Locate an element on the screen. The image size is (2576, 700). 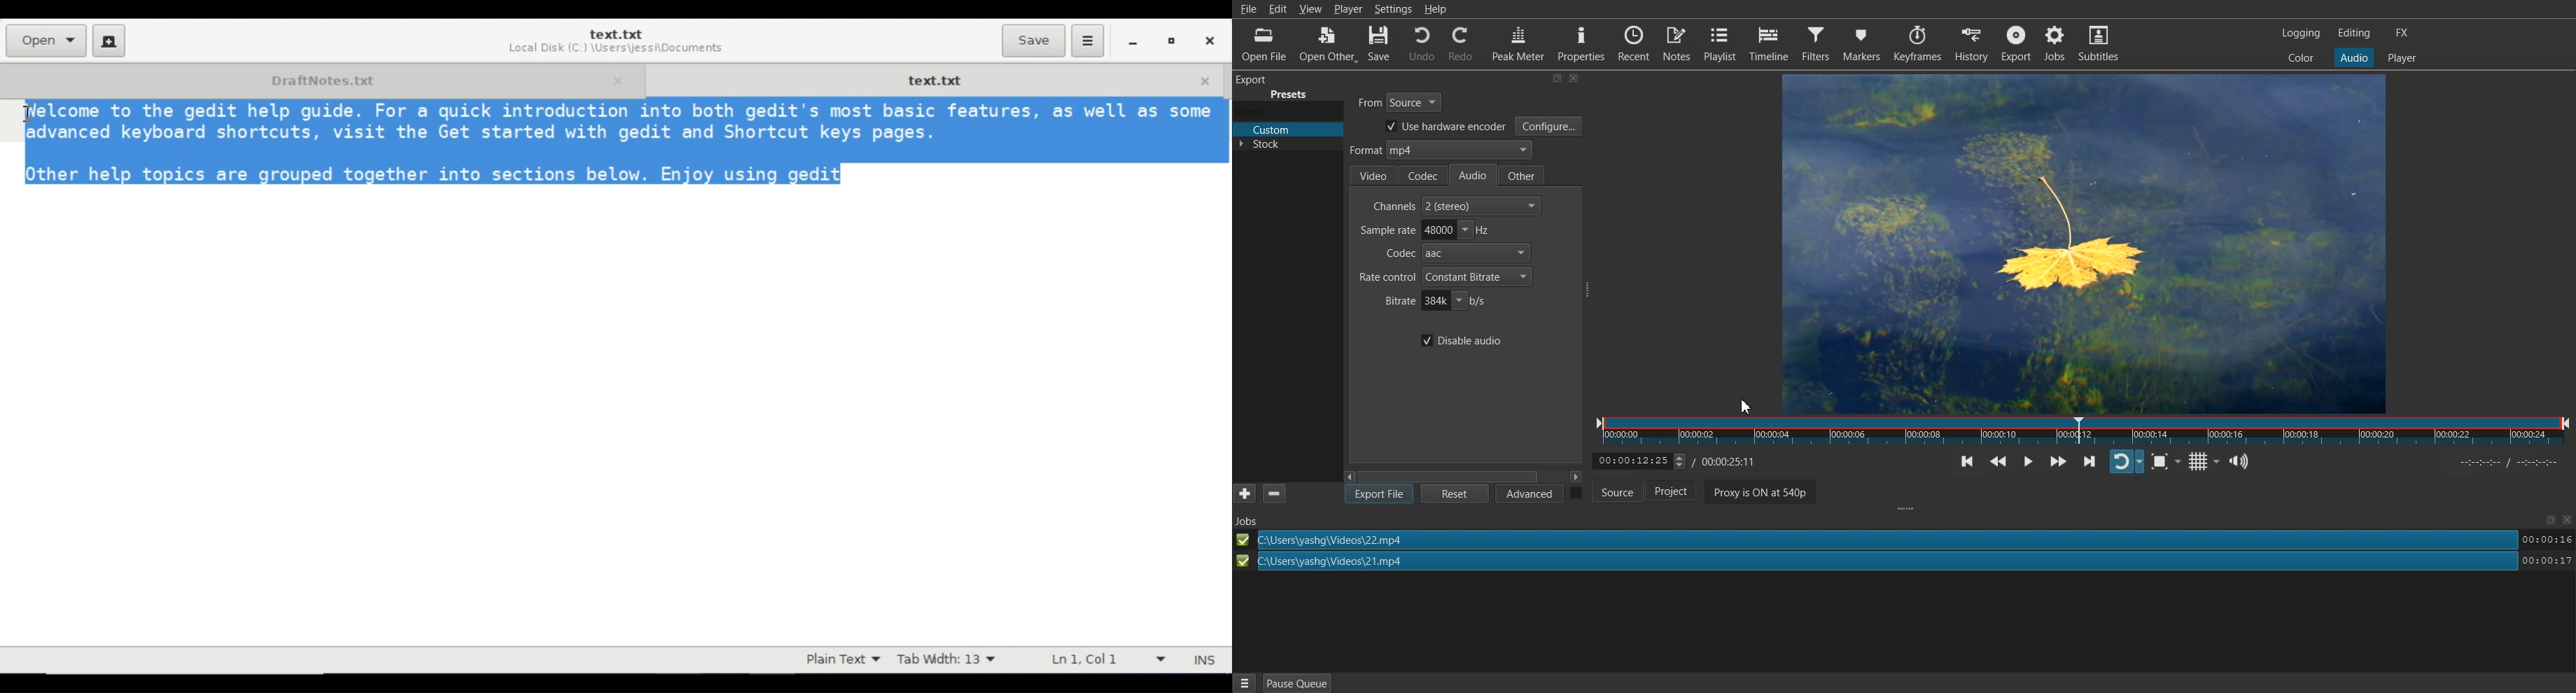
Filters is located at coordinates (1816, 43).